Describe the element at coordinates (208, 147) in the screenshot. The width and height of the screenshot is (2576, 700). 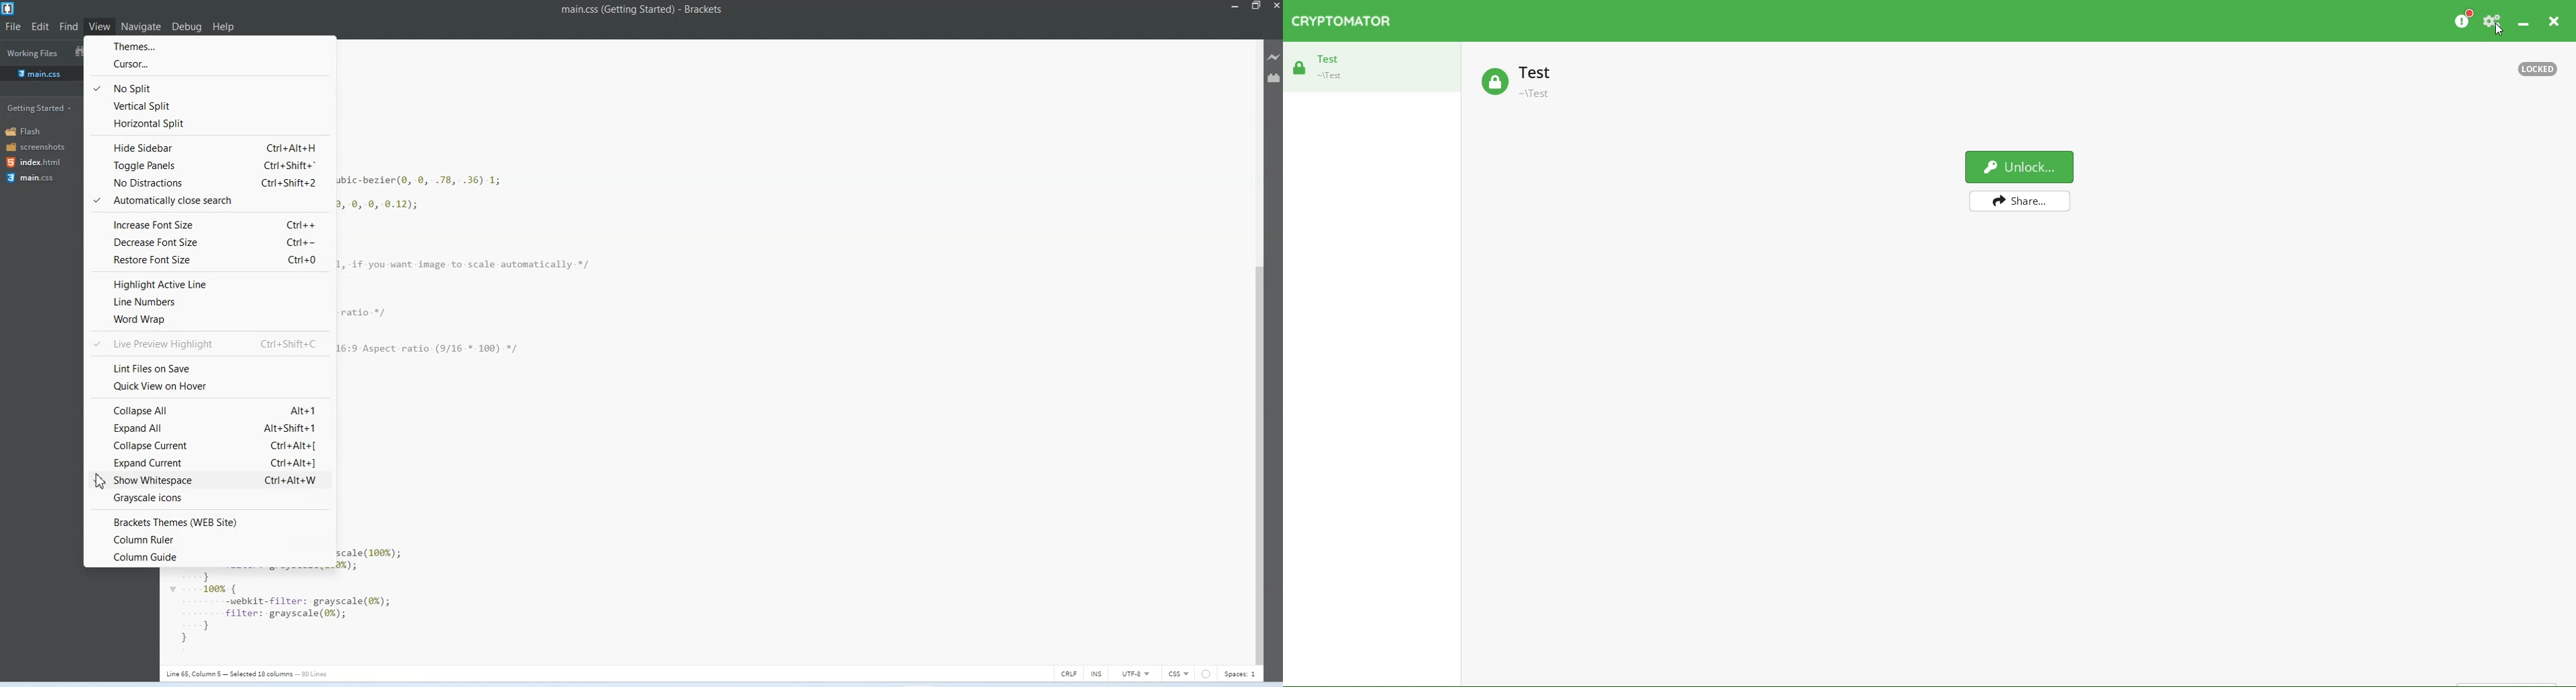
I see `Hide sidebar` at that location.